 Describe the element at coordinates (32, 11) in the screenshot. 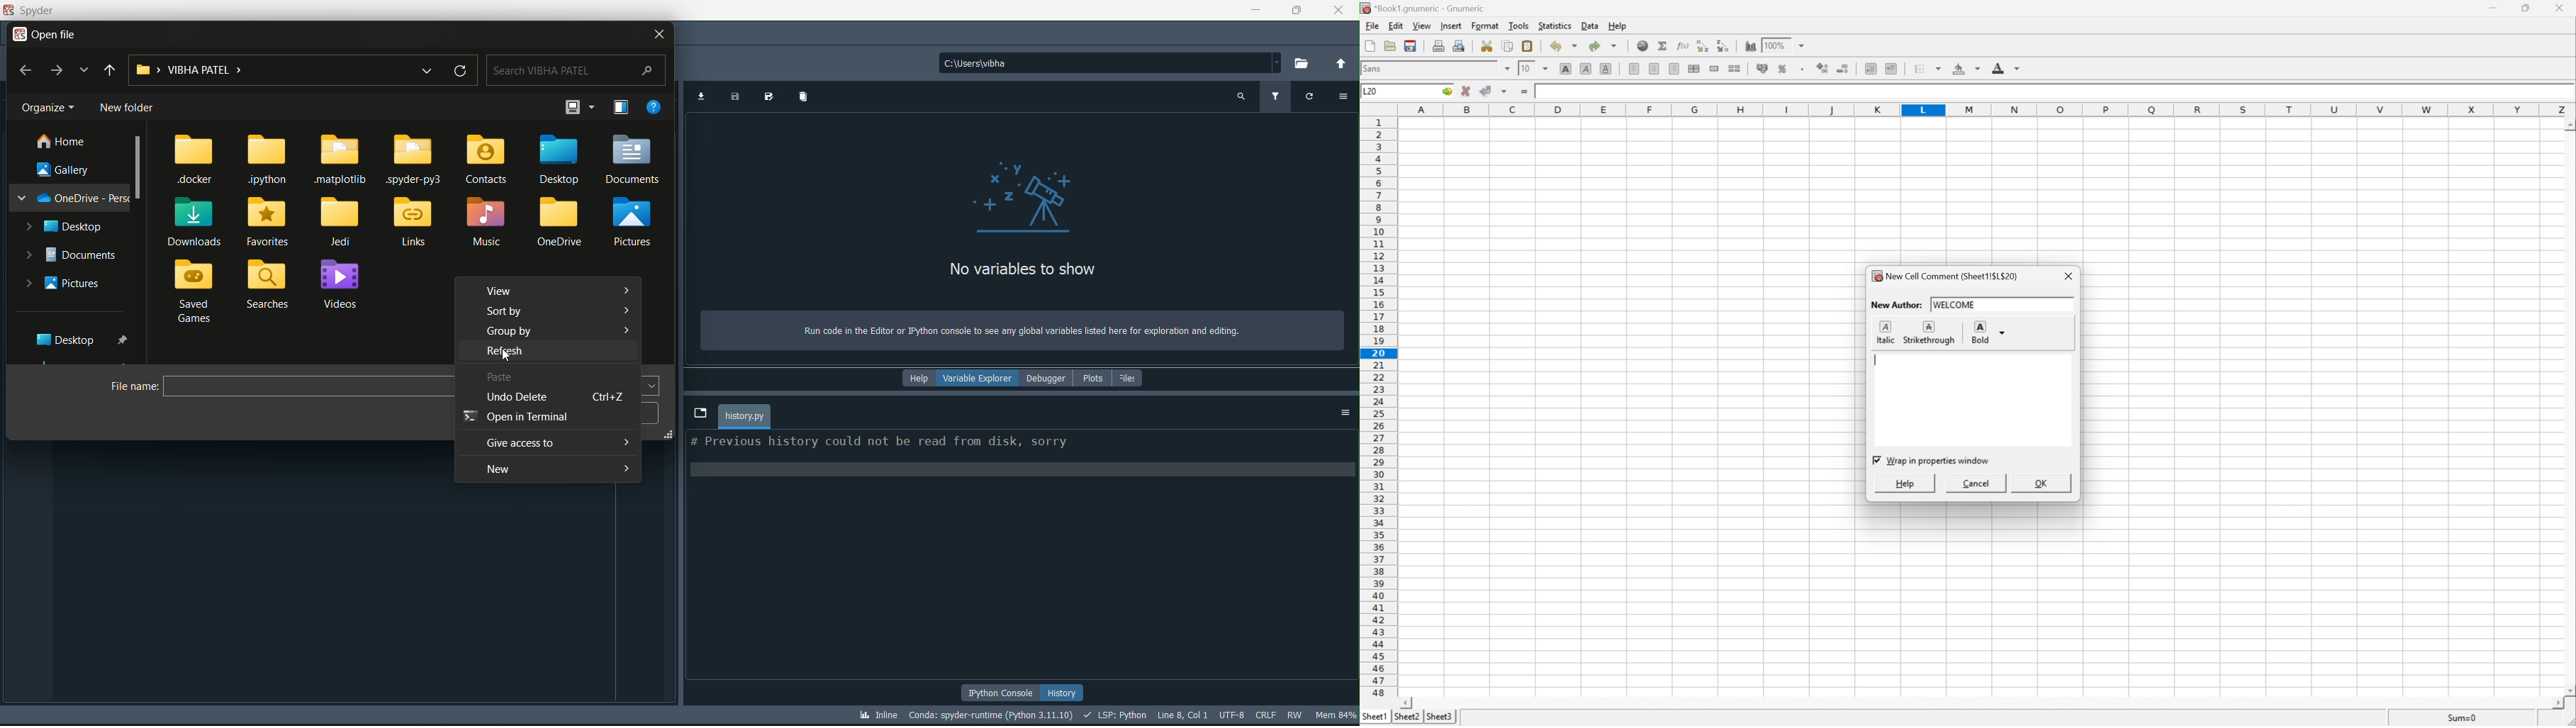

I see `logo and title` at that location.